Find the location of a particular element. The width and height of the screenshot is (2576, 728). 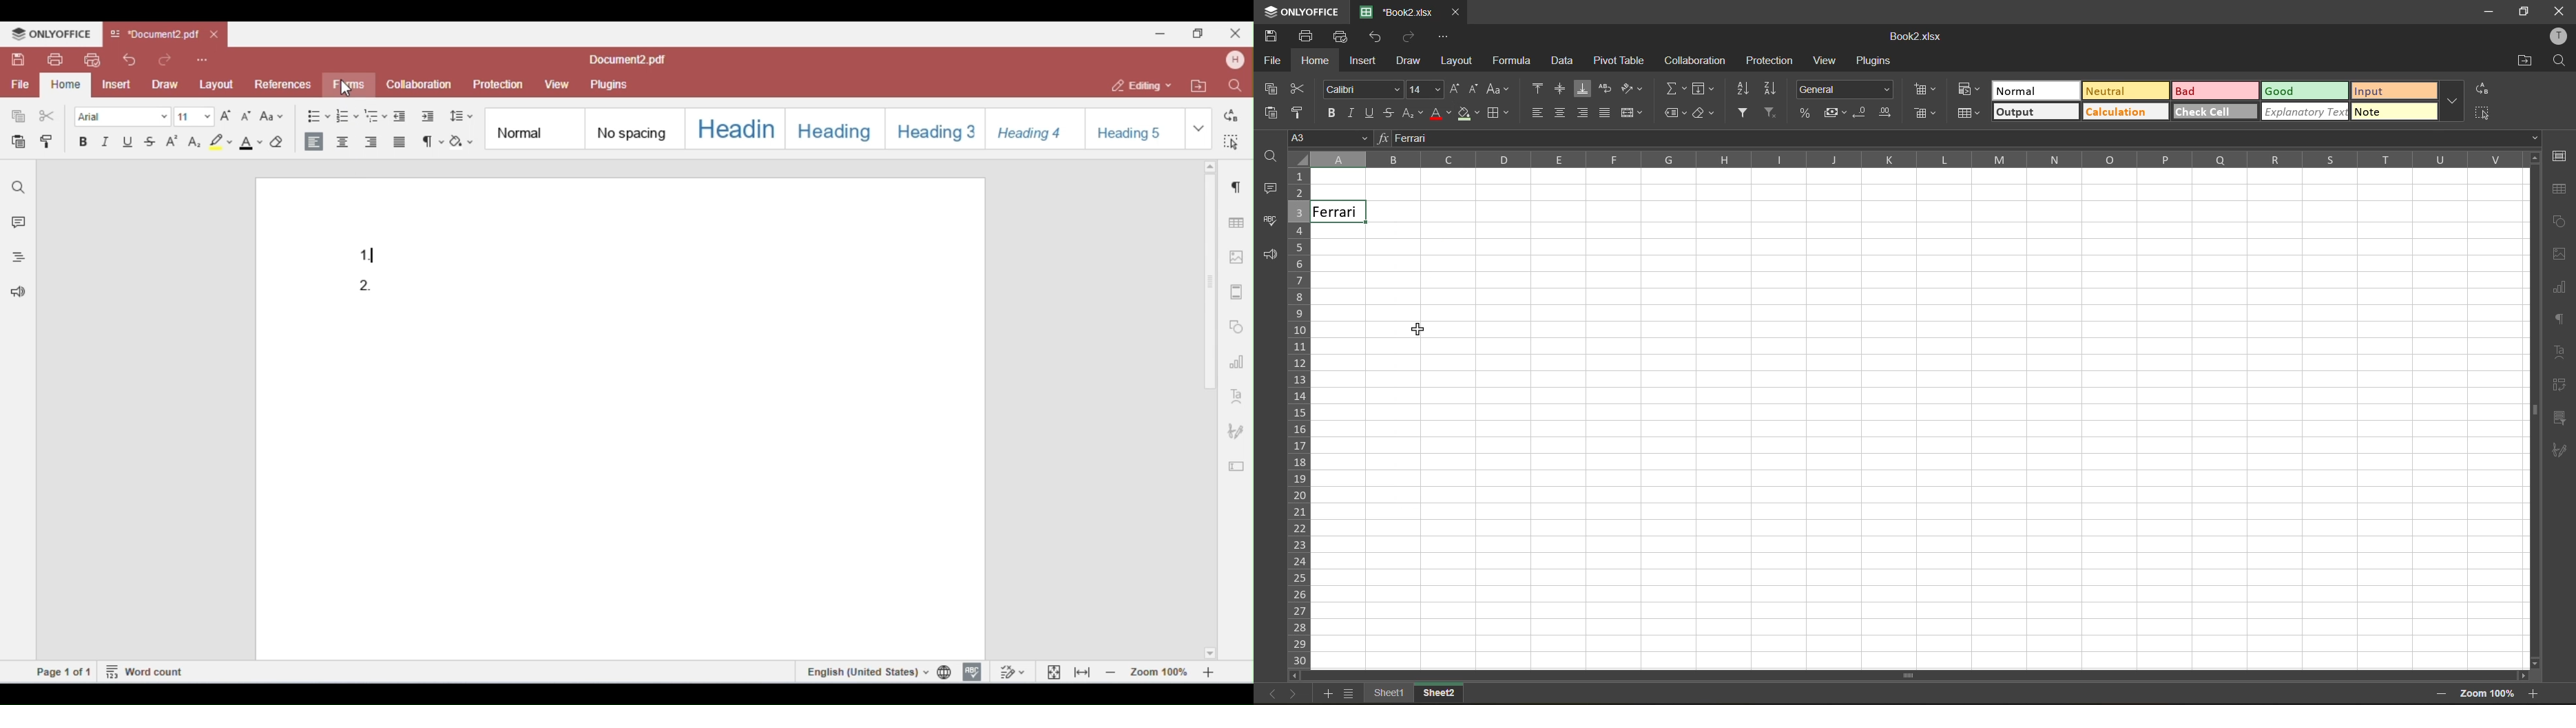

font color is located at coordinates (1437, 114).